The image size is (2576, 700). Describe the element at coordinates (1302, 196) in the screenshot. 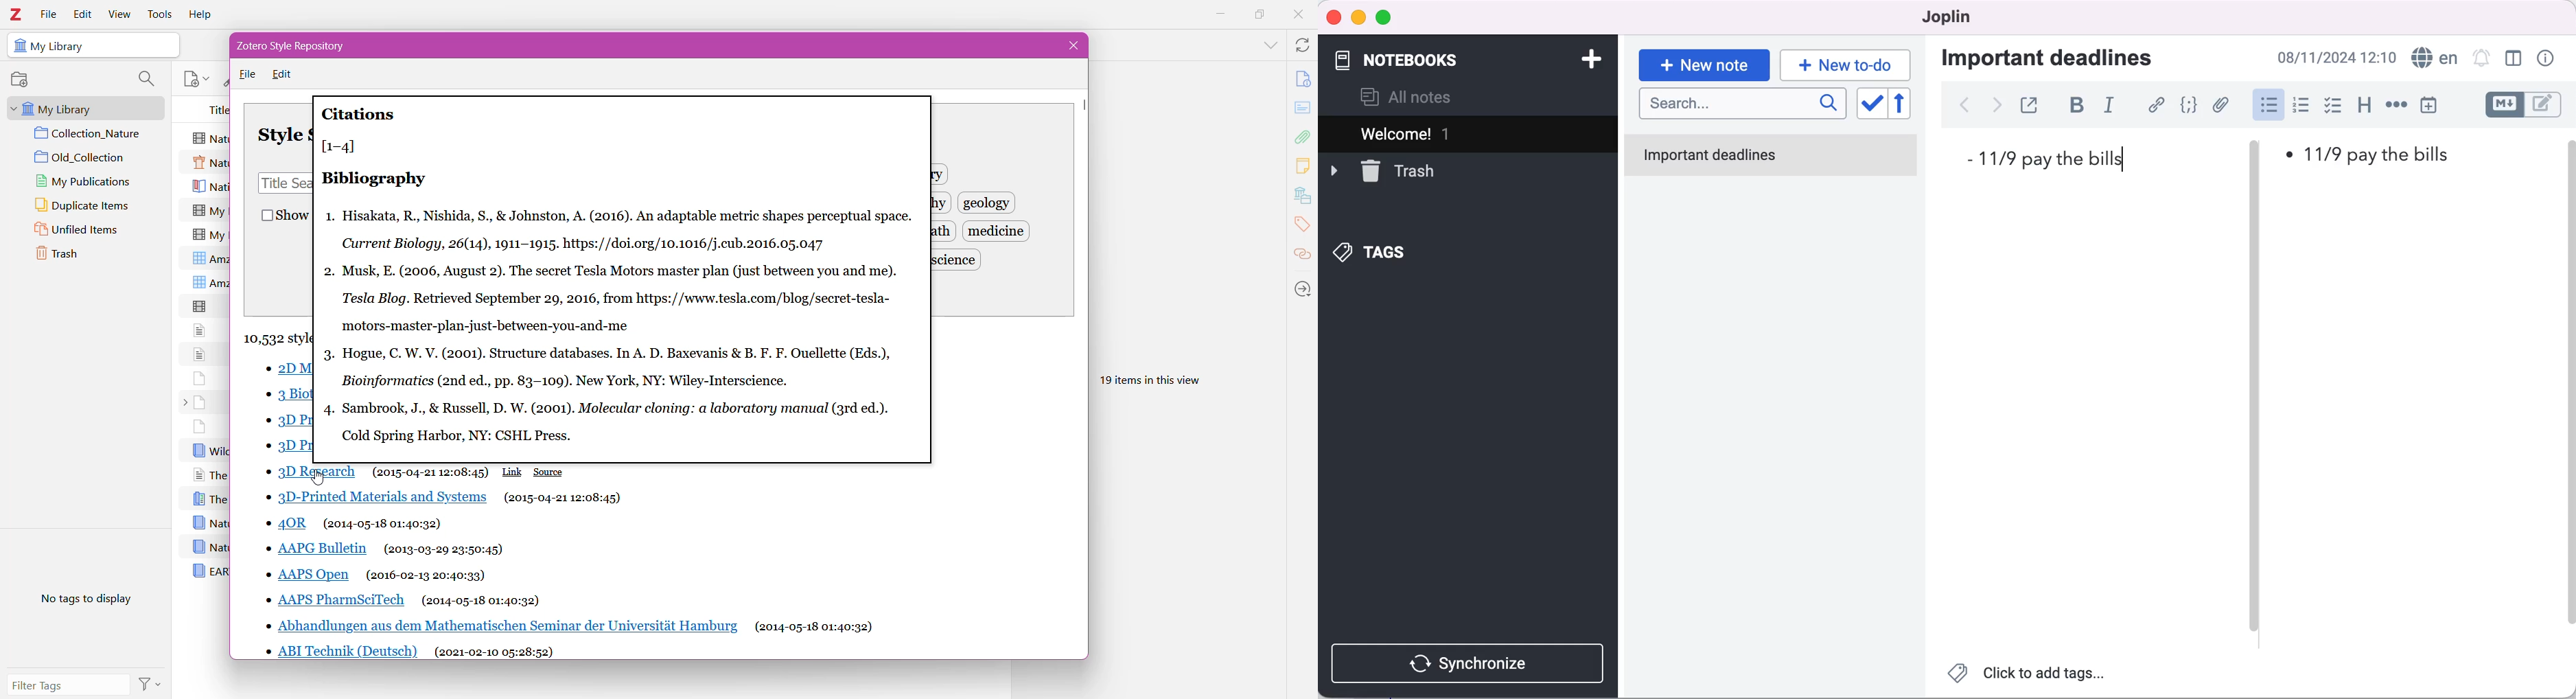

I see `Libraries and Collections` at that location.